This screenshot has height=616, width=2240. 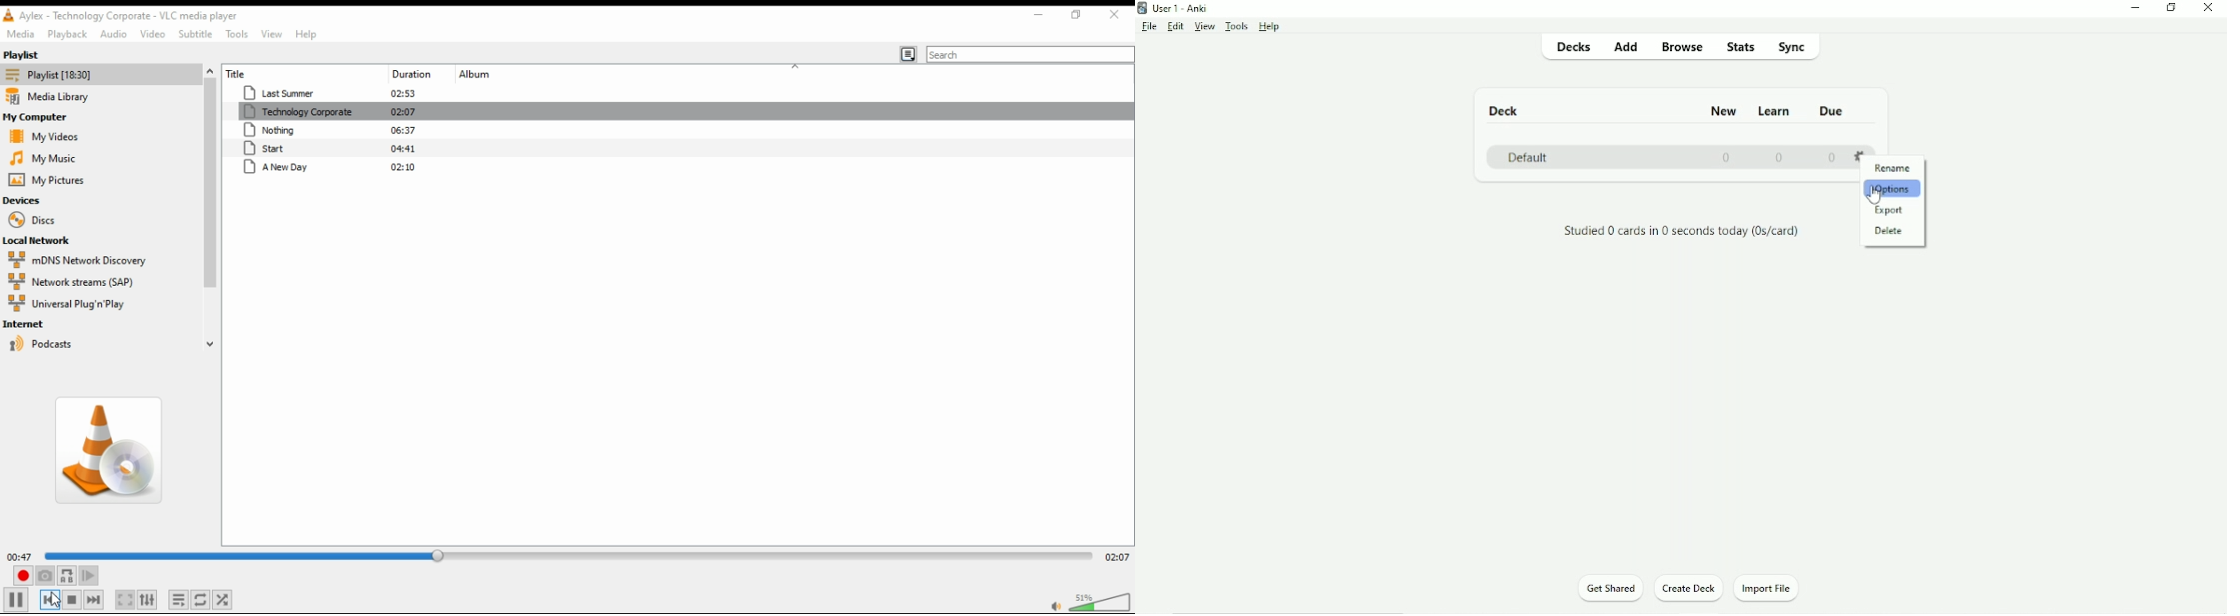 I want to click on cursor, so click(x=55, y=599).